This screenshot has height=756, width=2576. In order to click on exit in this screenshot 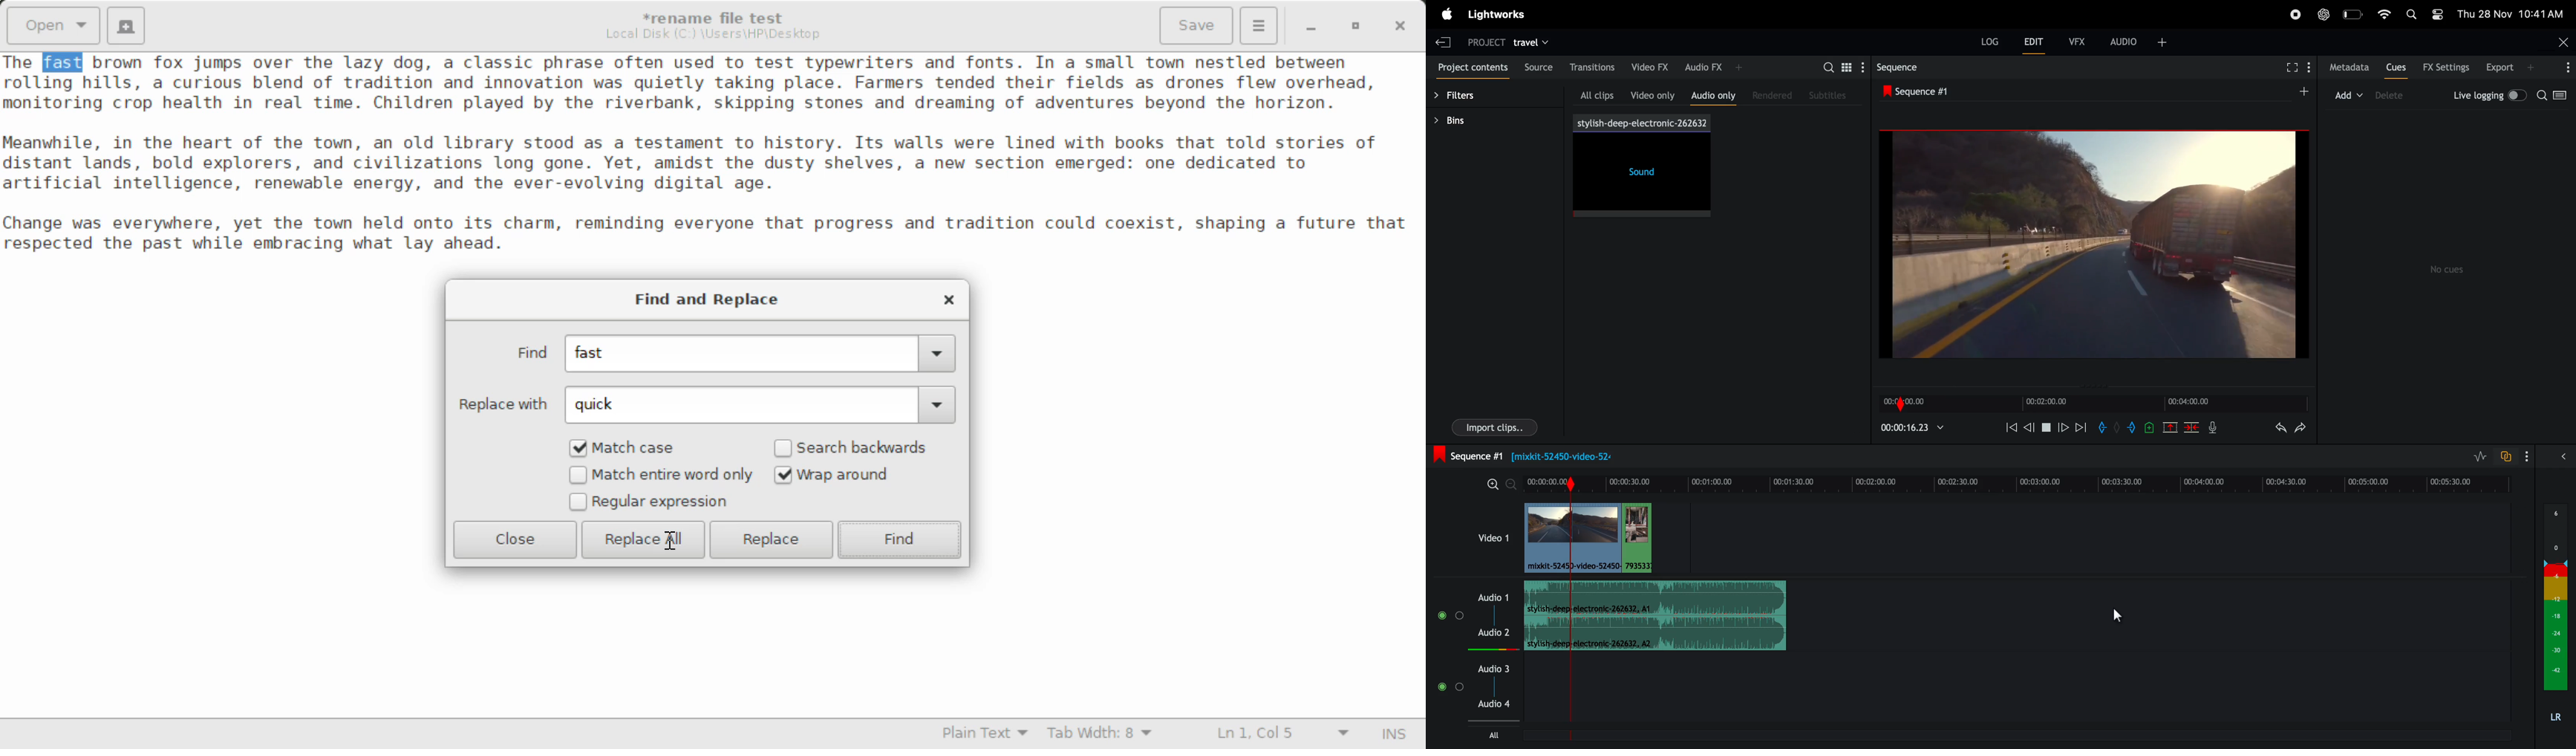, I will do `click(1445, 40)`.